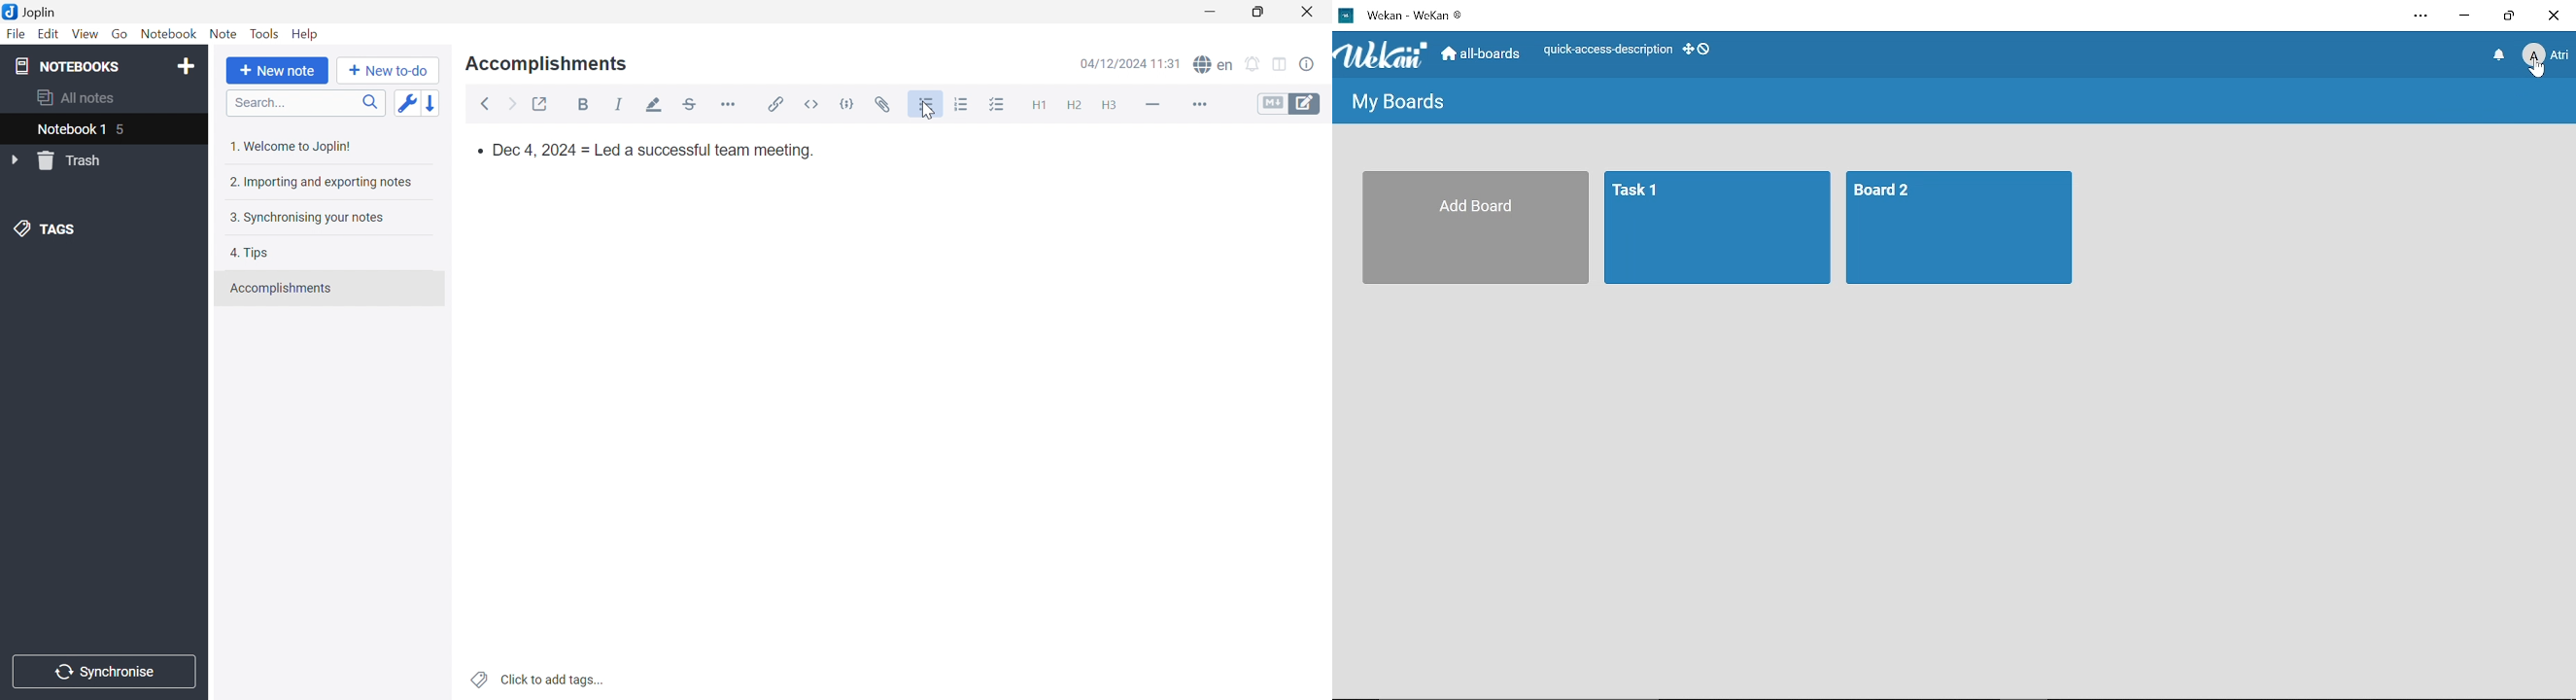  I want to click on Notifiacations, so click(2500, 59).